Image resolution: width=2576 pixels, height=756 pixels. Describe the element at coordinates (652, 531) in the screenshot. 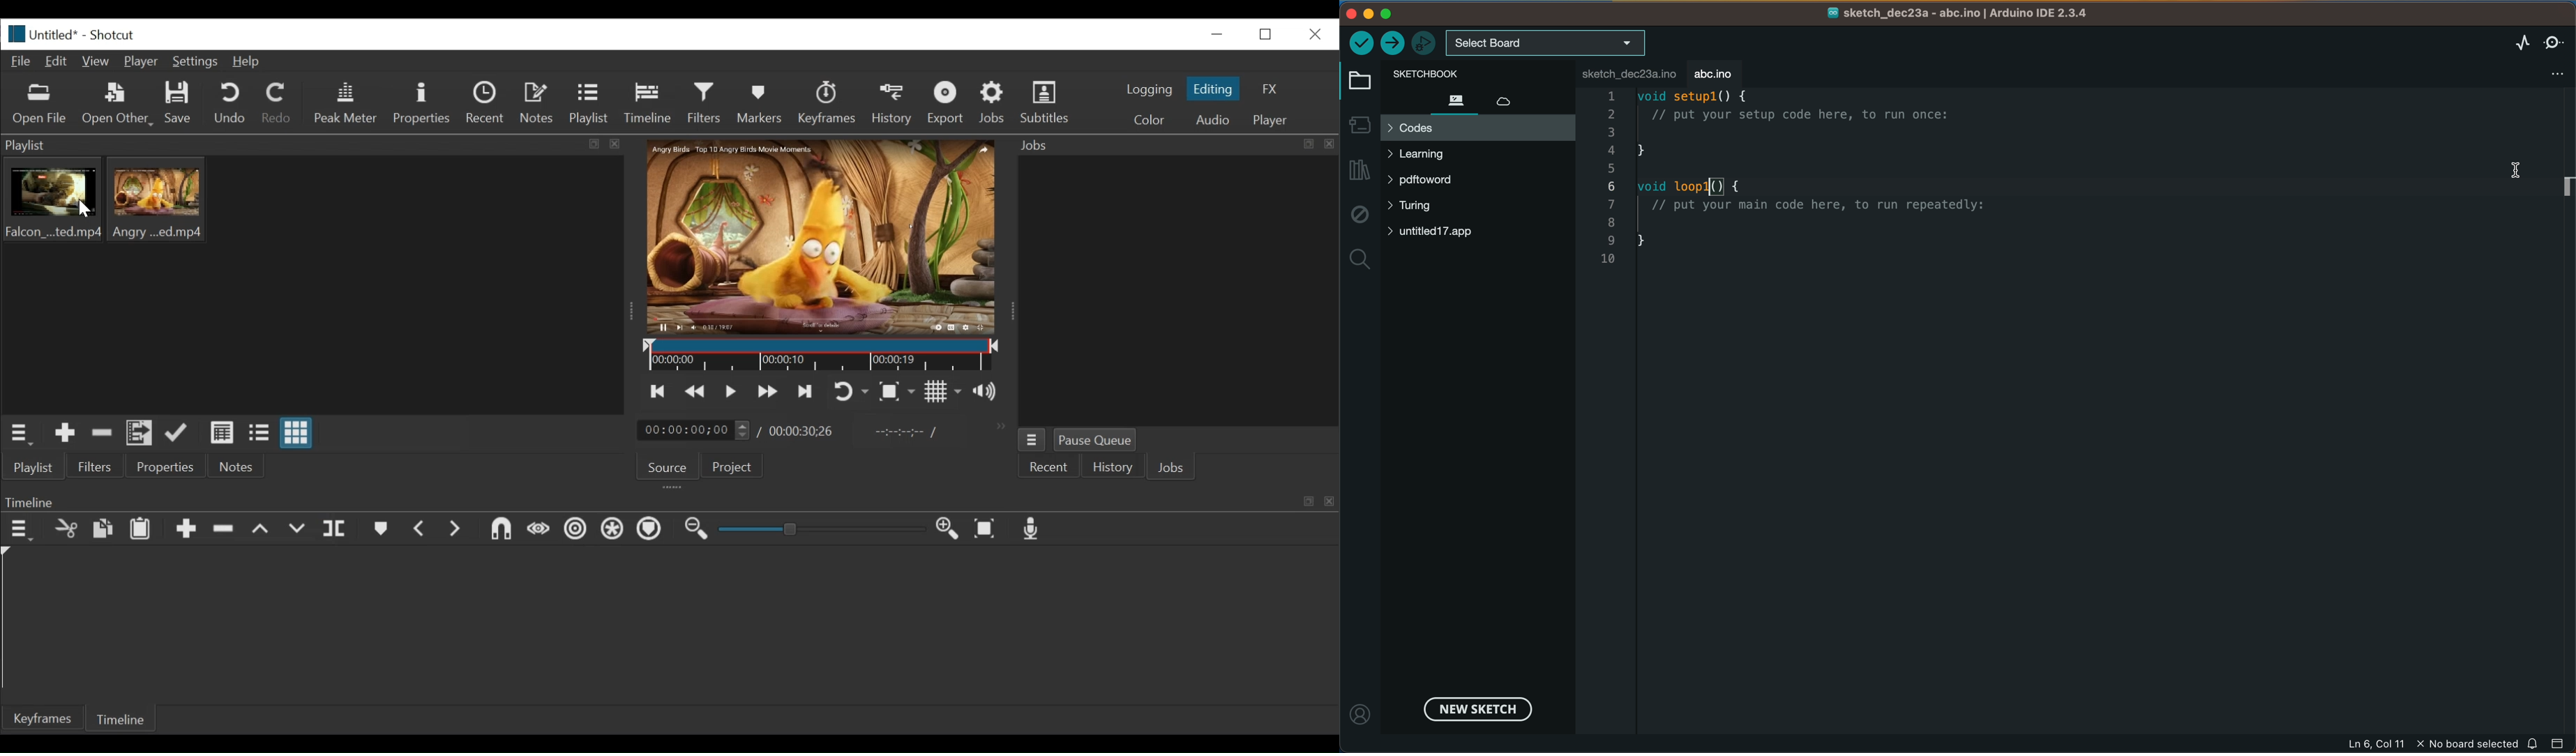

I see `Ripple markers` at that location.